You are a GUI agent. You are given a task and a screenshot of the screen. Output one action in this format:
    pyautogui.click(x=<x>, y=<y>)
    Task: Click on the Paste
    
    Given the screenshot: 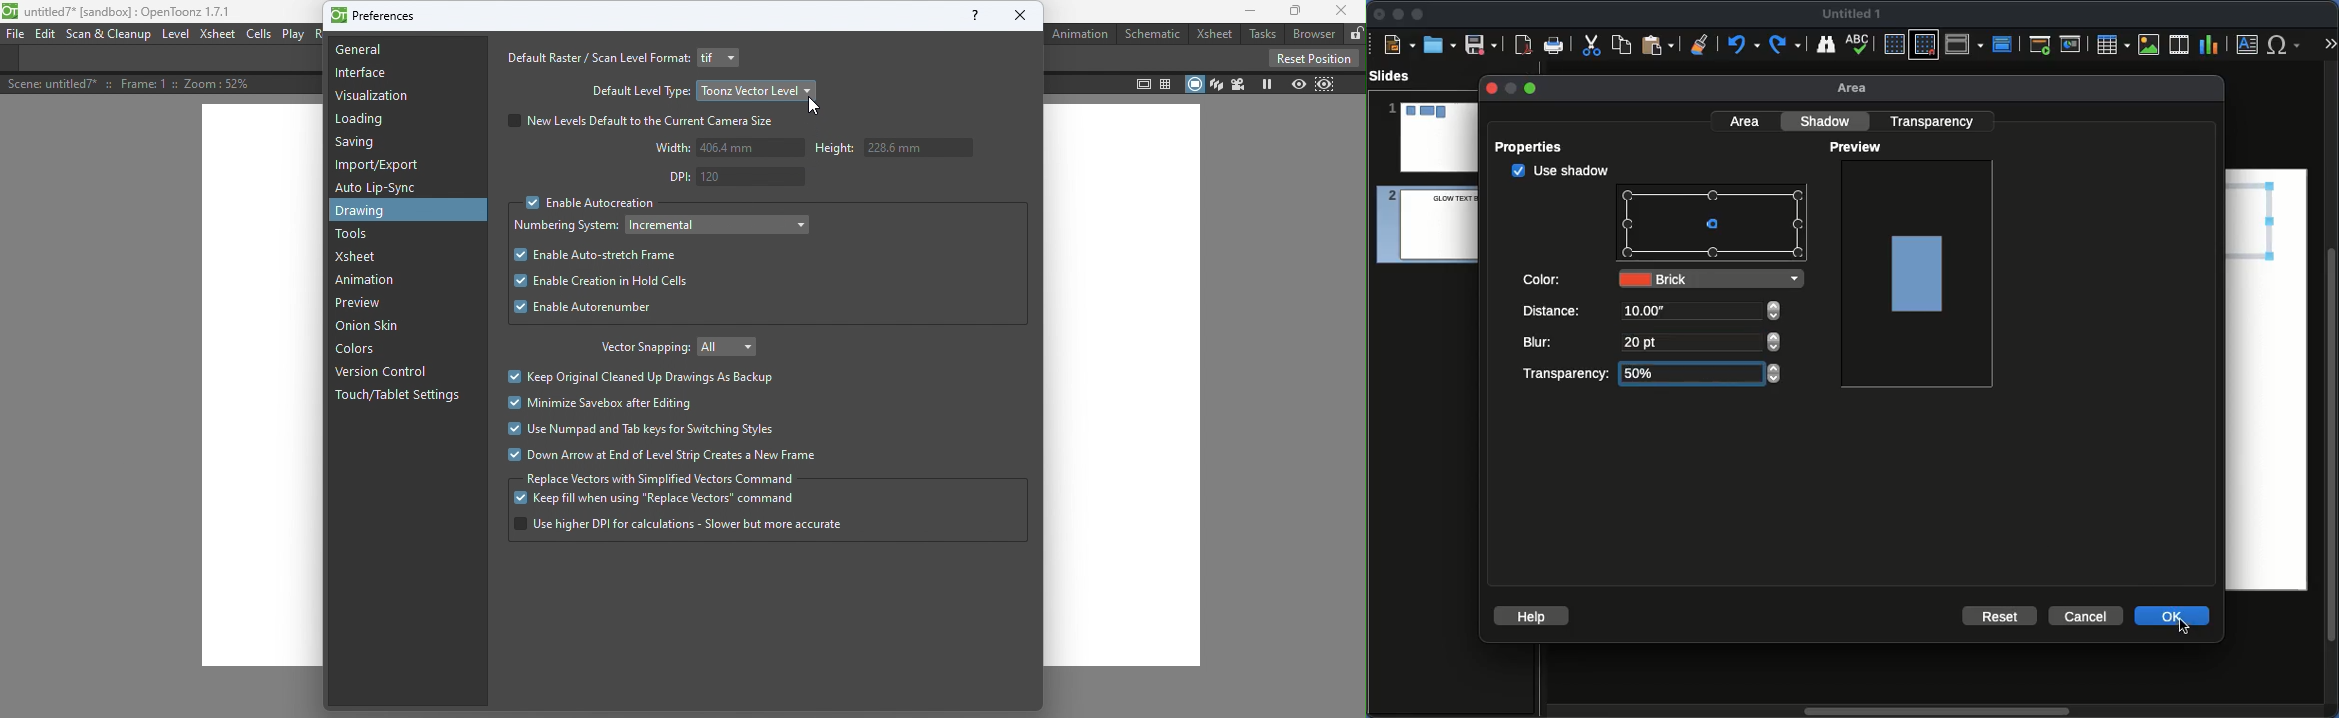 What is the action you would take?
    pyautogui.click(x=1658, y=44)
    